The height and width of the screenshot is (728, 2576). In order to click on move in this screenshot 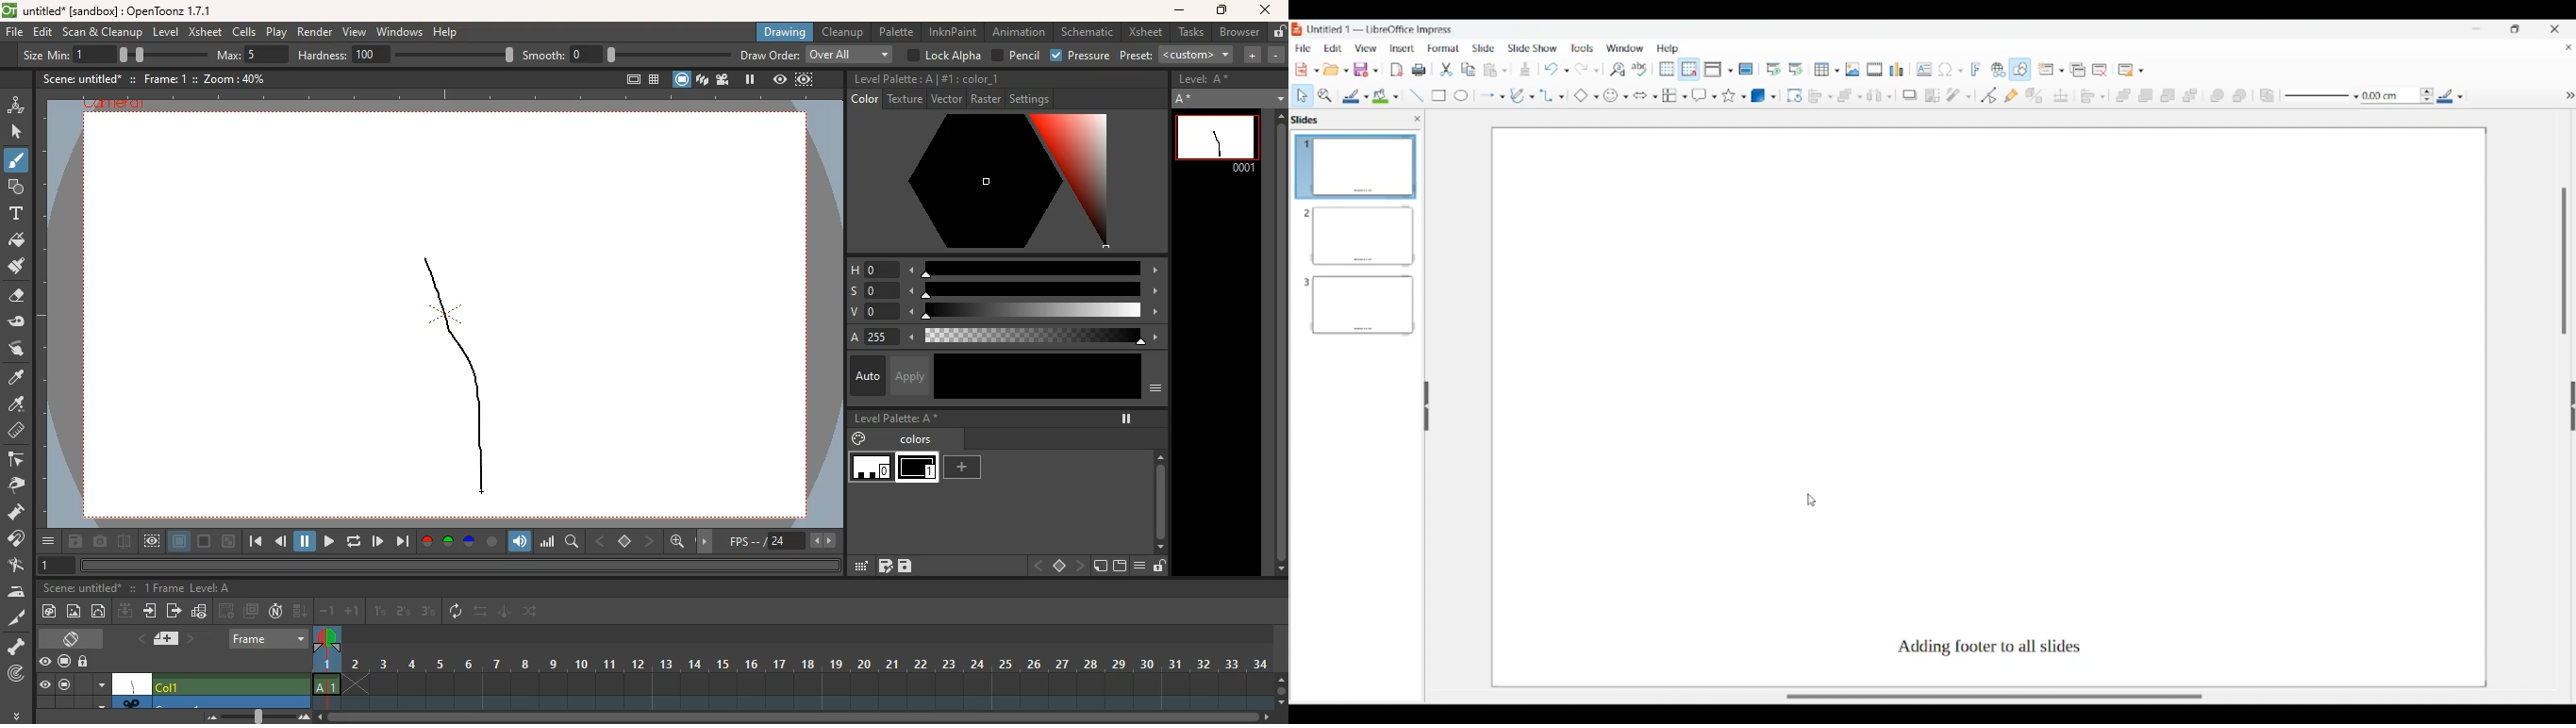, I will do `click(707, 540)`.